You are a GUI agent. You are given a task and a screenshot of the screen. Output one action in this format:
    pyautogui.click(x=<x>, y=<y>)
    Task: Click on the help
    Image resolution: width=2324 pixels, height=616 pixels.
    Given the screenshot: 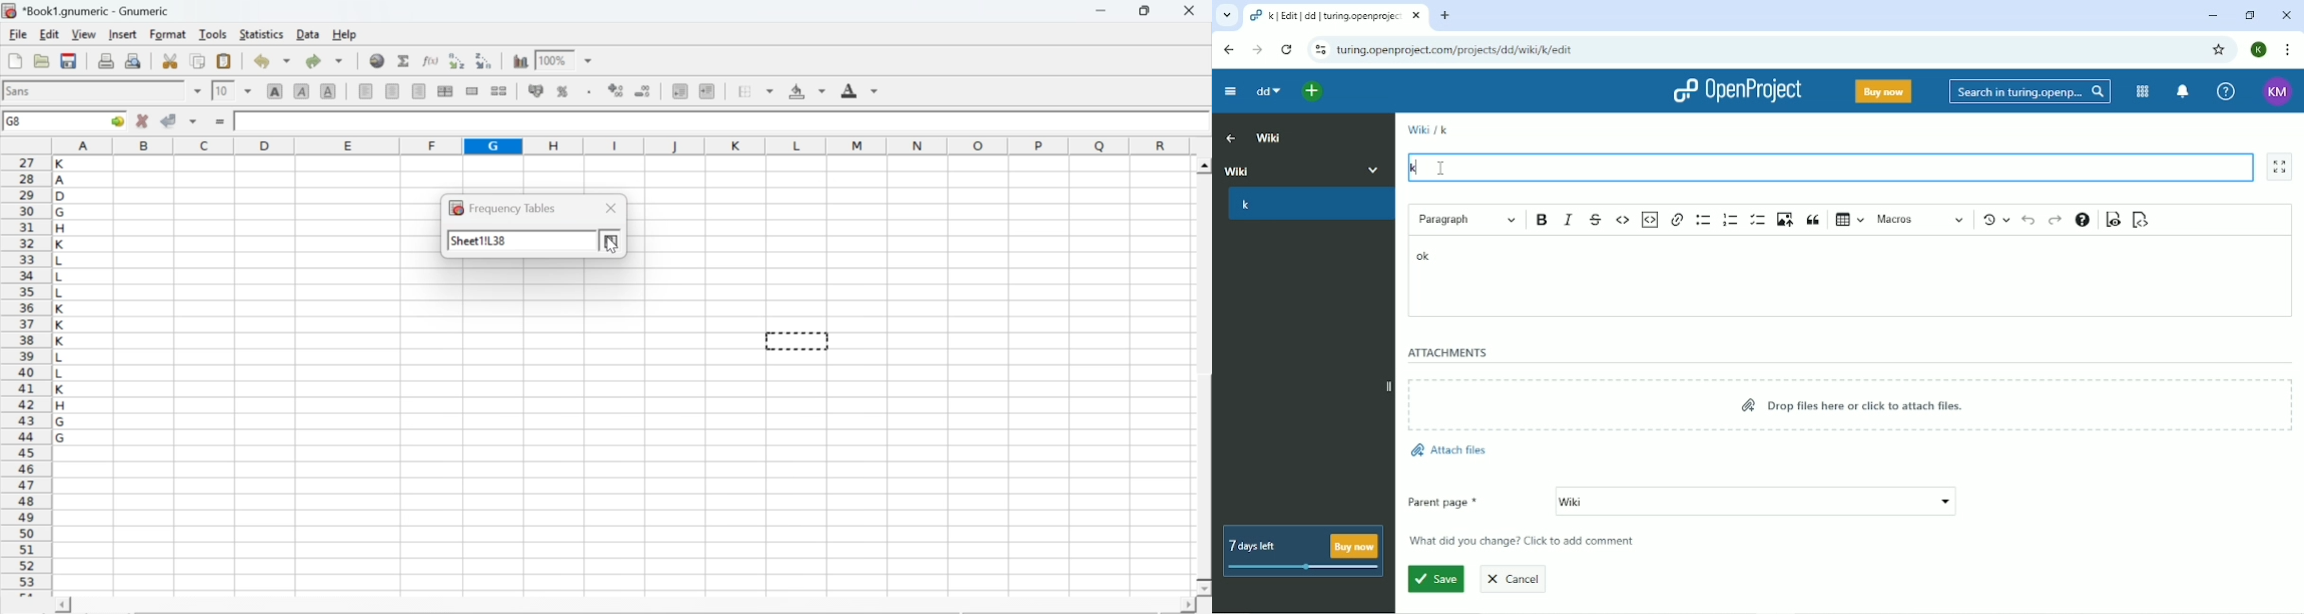 What is the action you would take?
    pyautogui.click(x=347, y=35)
    